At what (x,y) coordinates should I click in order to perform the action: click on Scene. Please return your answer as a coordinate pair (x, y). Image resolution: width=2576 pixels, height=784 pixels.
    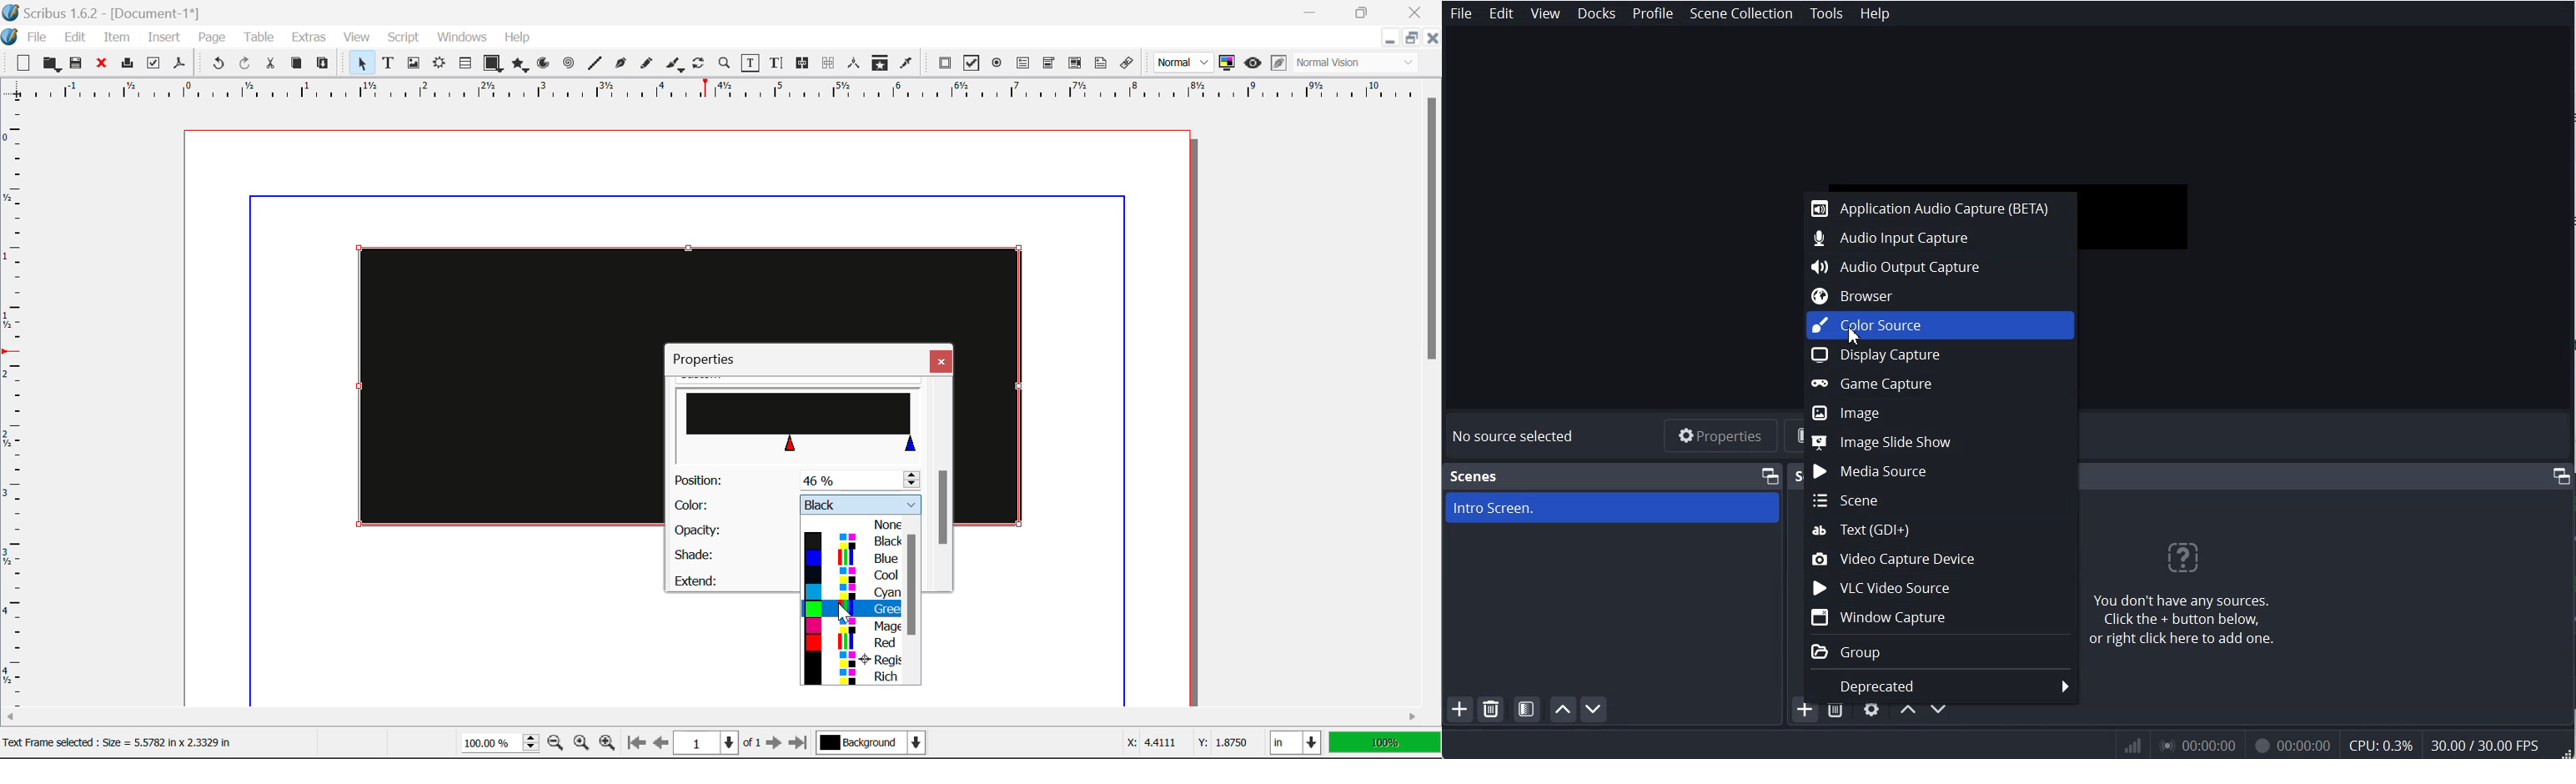
    Looking at the image, I should click on (1940, 499).